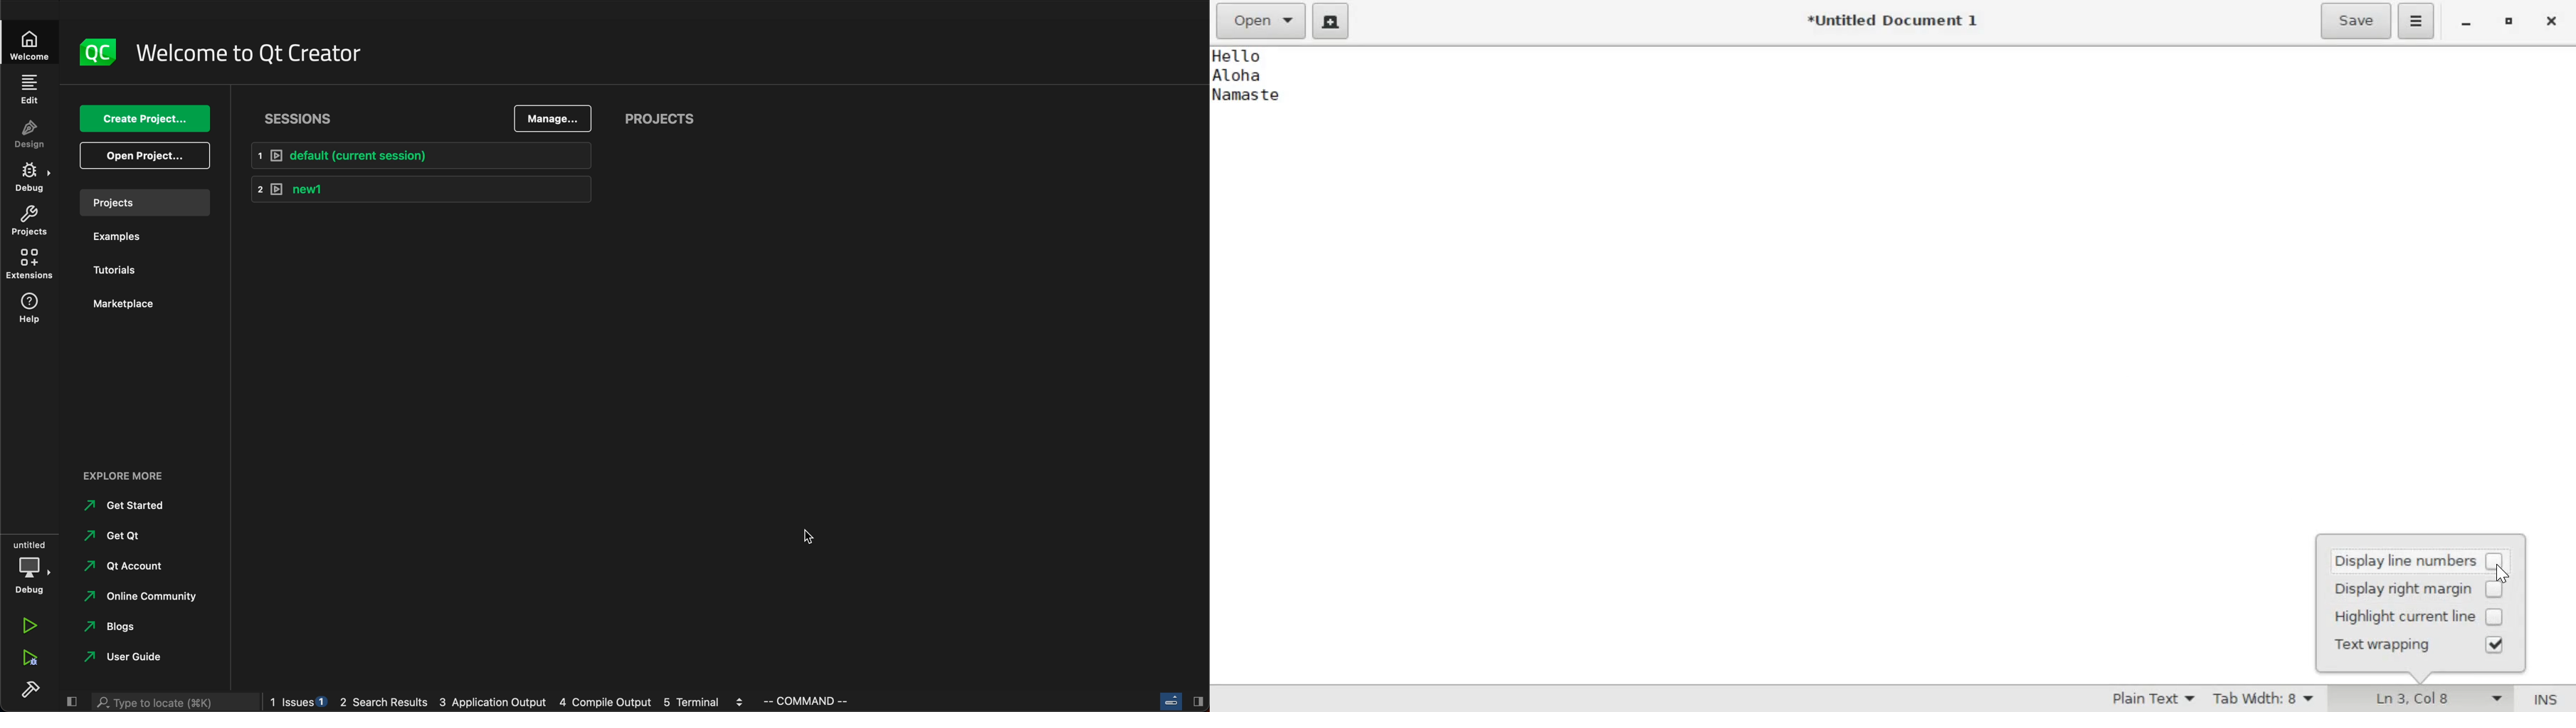 The width and height of the screenshot is (2576, 728). What do you see at coordinates (127, 567) in the screenshot?
I see `account` at bounding box center [127, 567].